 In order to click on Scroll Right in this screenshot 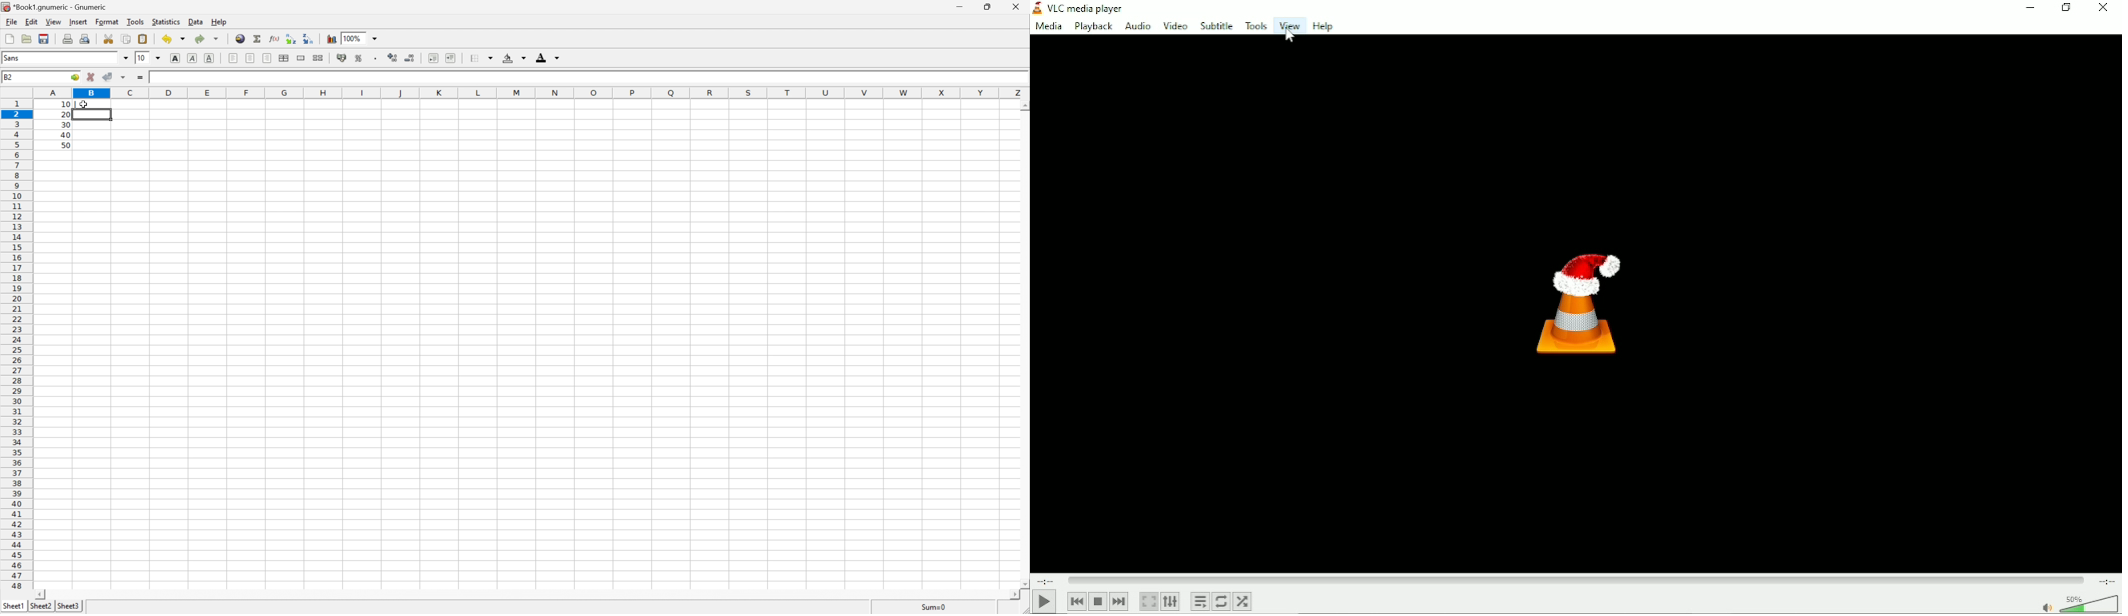, I will do `click(1013, 594)`.